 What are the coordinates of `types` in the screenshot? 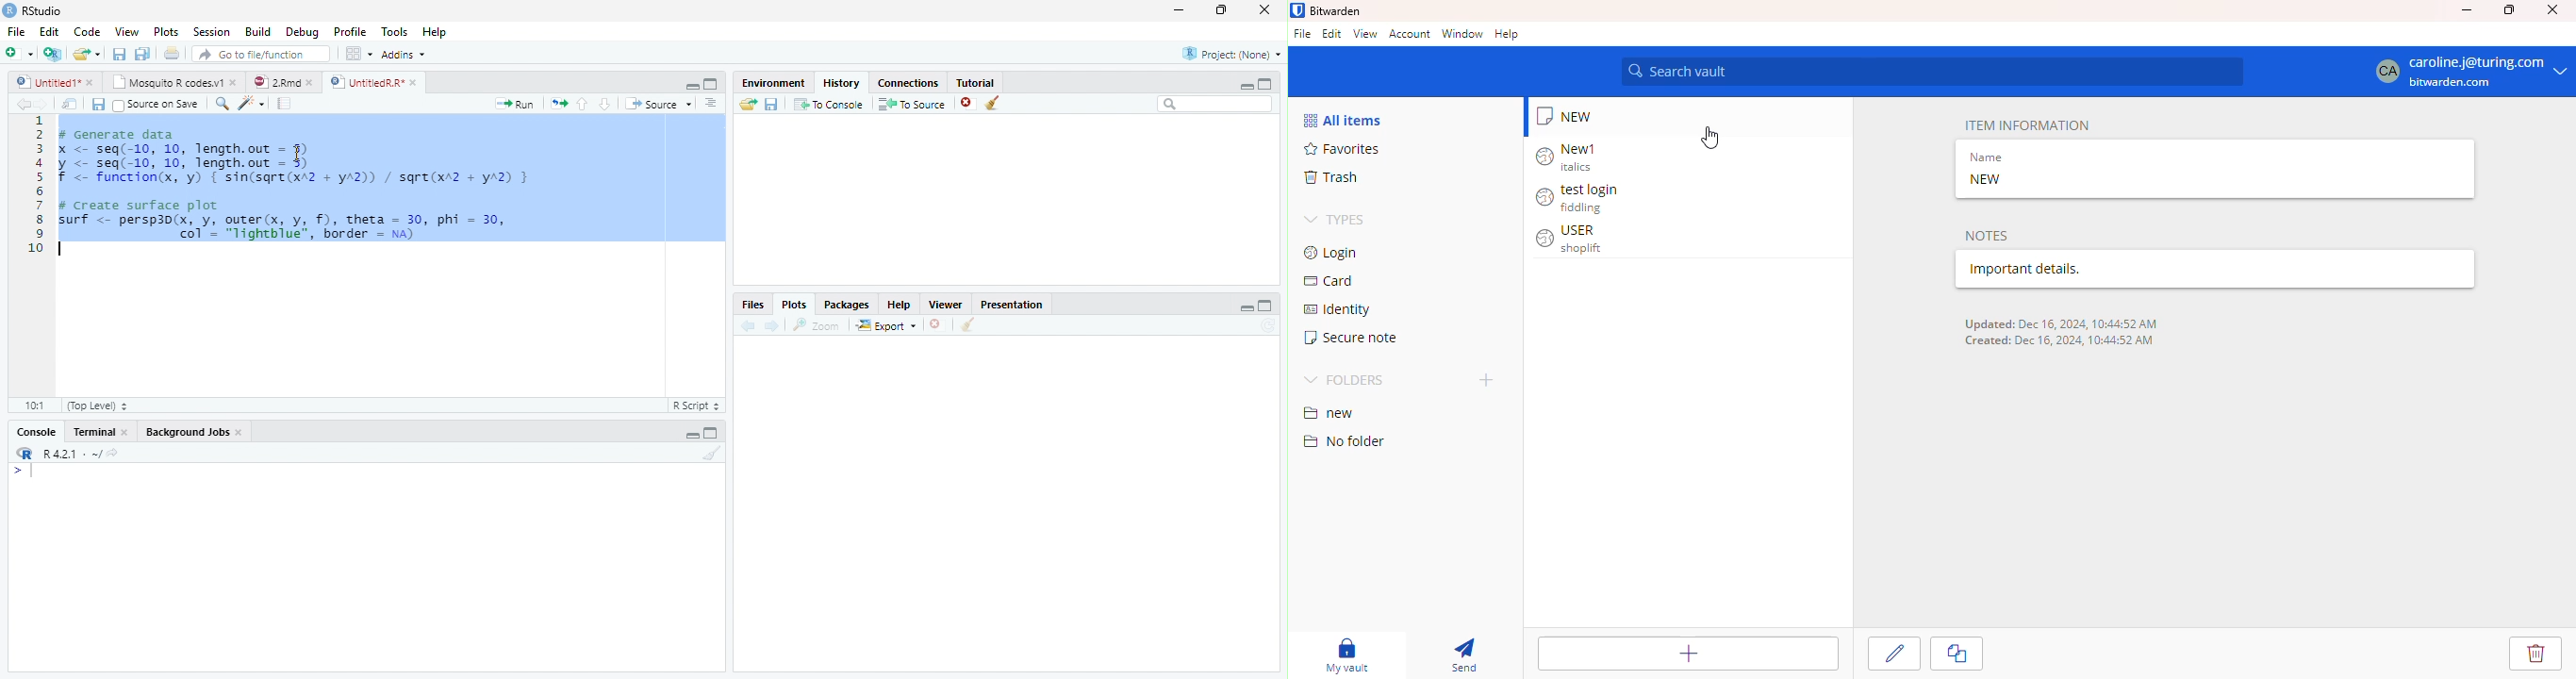 It's located at (1335, 220).